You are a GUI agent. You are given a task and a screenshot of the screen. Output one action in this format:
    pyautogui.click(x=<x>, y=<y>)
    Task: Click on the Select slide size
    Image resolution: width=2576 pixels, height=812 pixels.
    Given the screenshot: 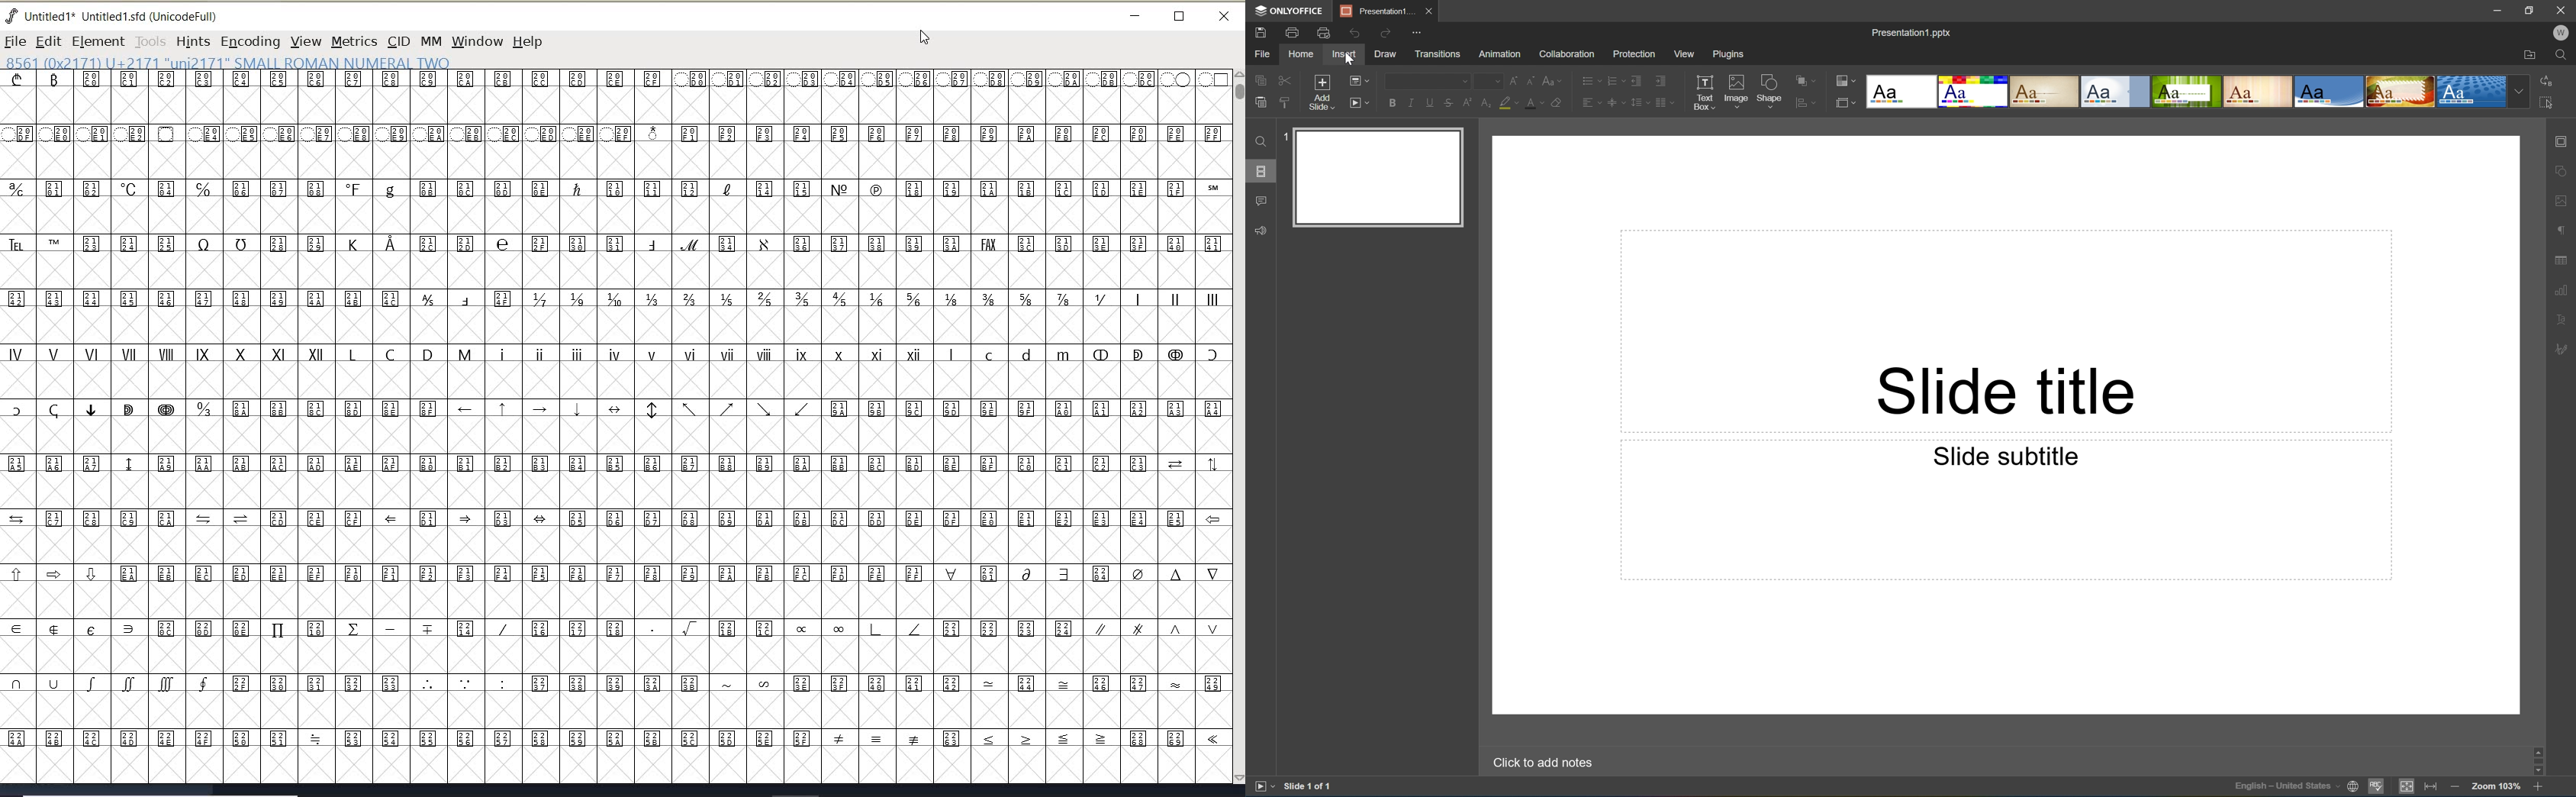 What is the action you would take?
    pyautogui.click(x=1844, y=102)
    